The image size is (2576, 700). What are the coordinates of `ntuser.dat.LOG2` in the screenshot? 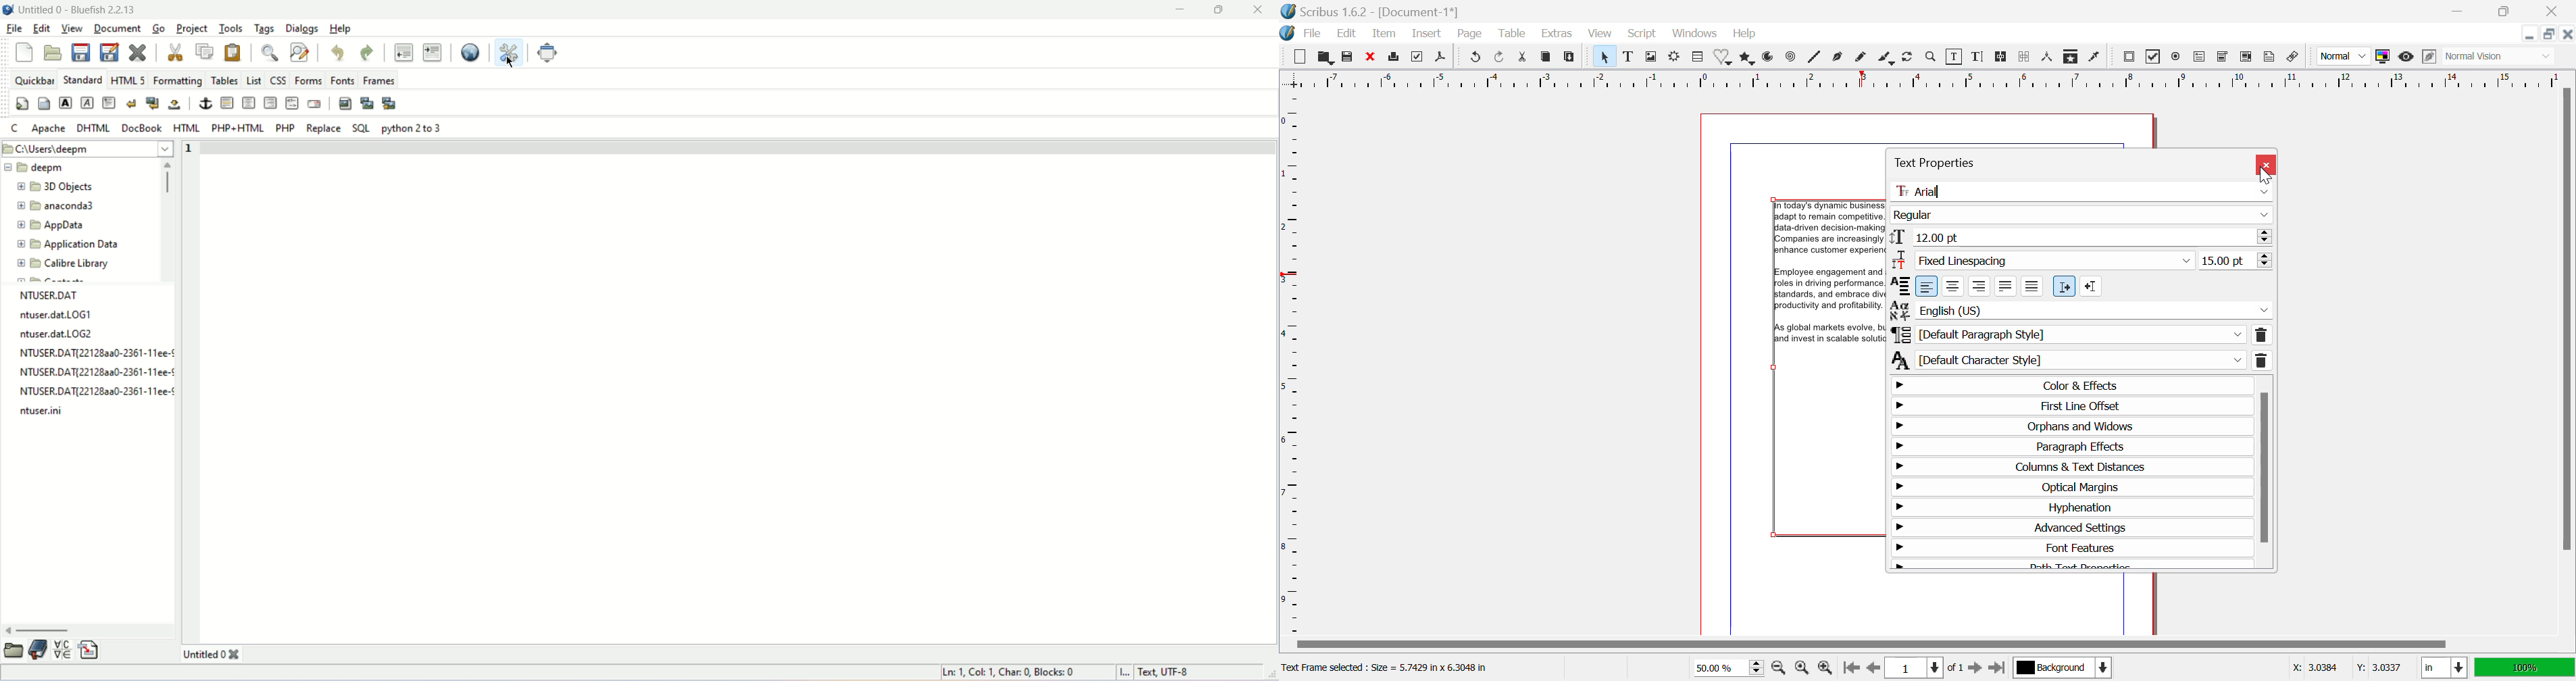 It's located at (52, 335).